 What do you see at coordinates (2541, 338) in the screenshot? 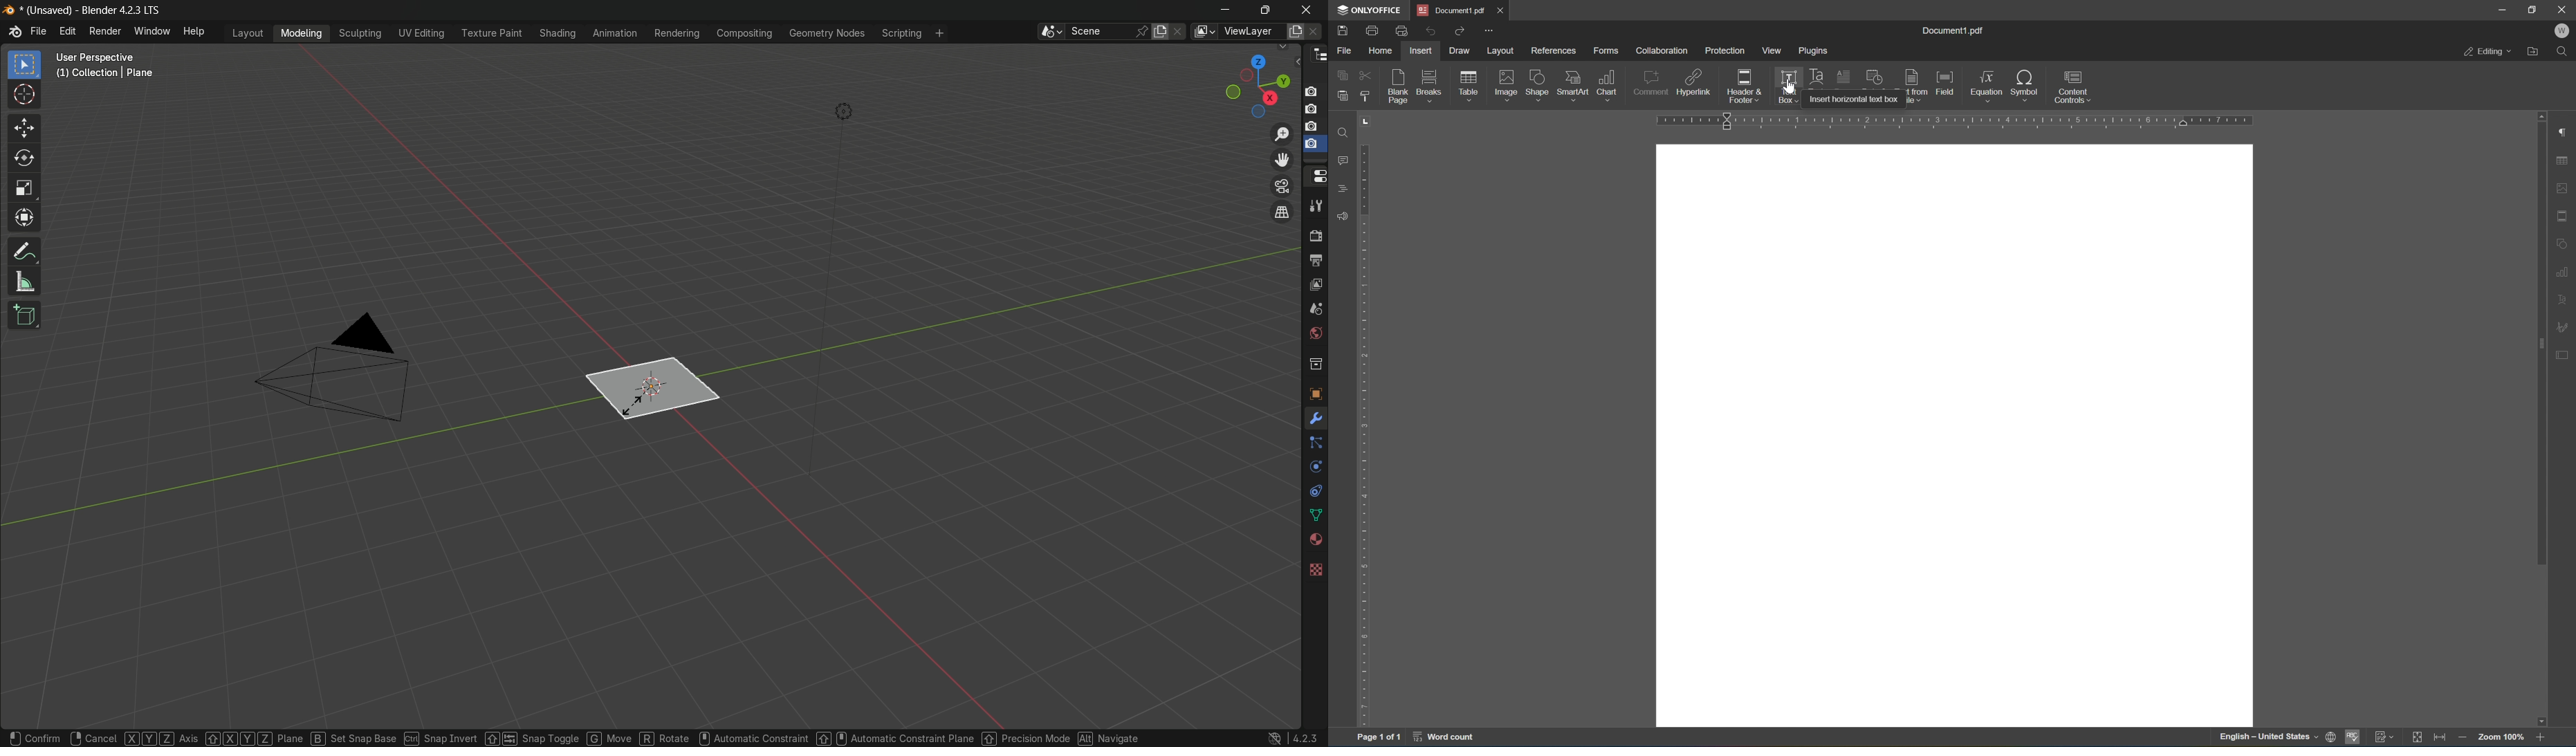
I see `scroll bar settings` at bounding box center [2541, 338].